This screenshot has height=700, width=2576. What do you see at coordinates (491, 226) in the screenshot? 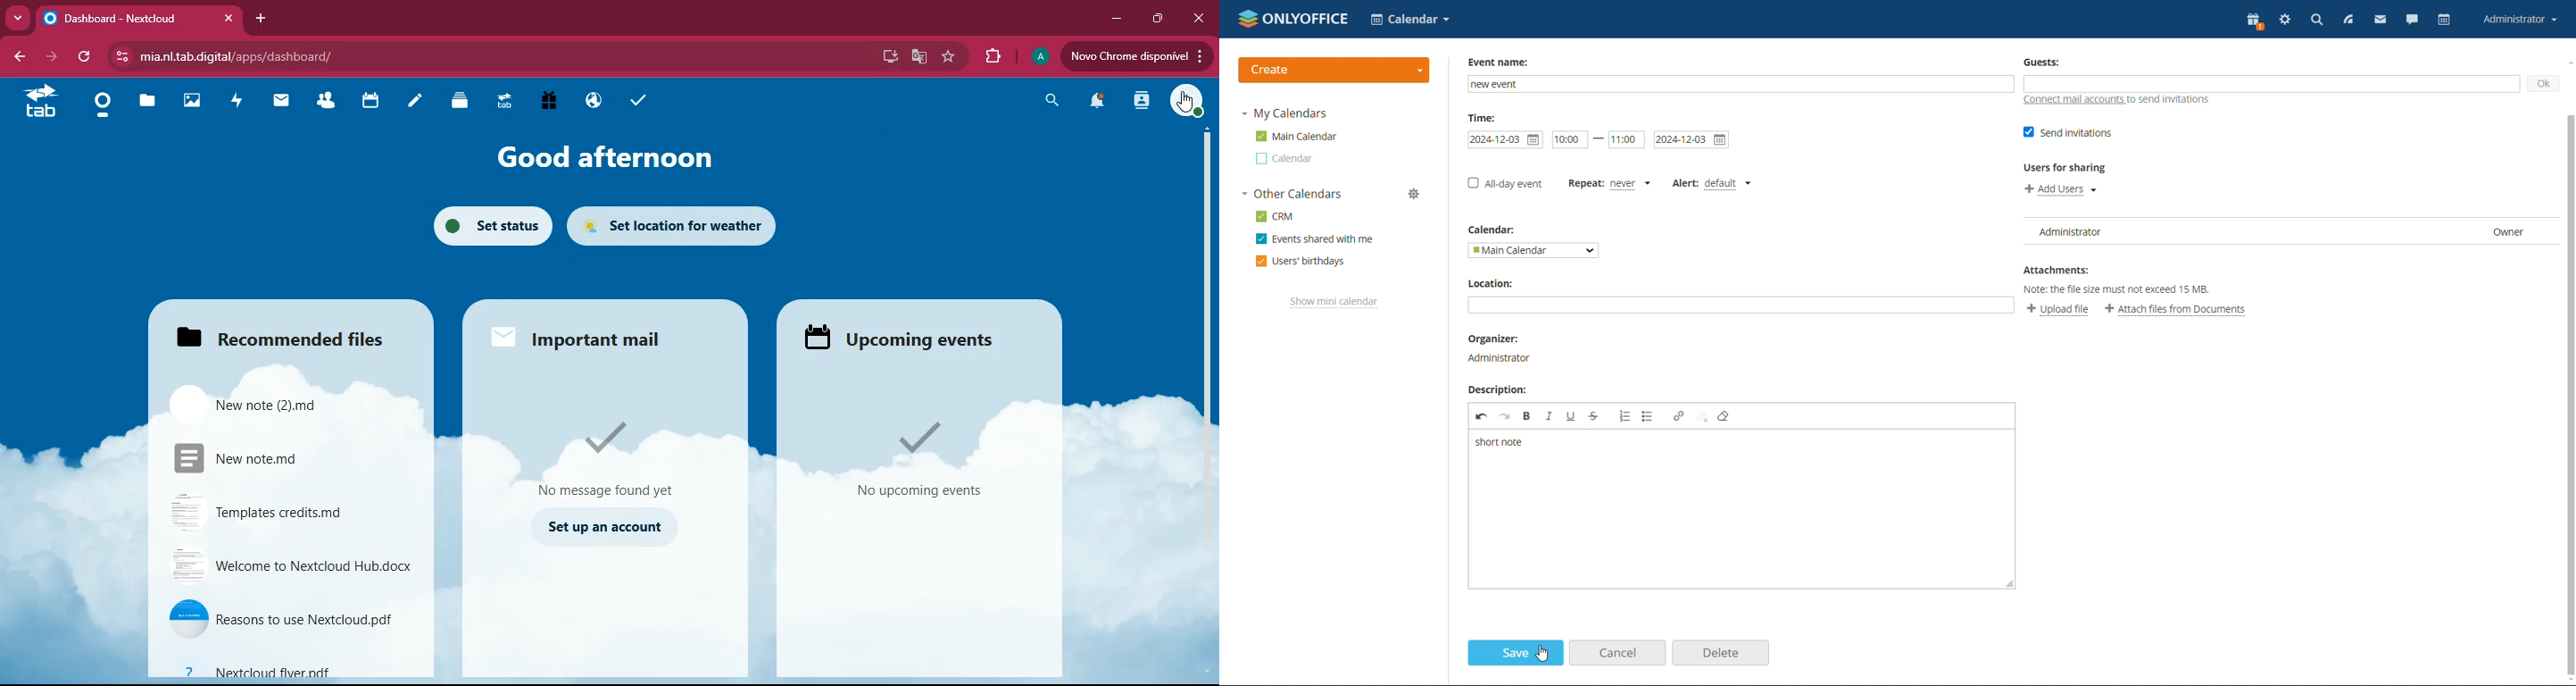
I see `set status` at bounding box center [491, 226].